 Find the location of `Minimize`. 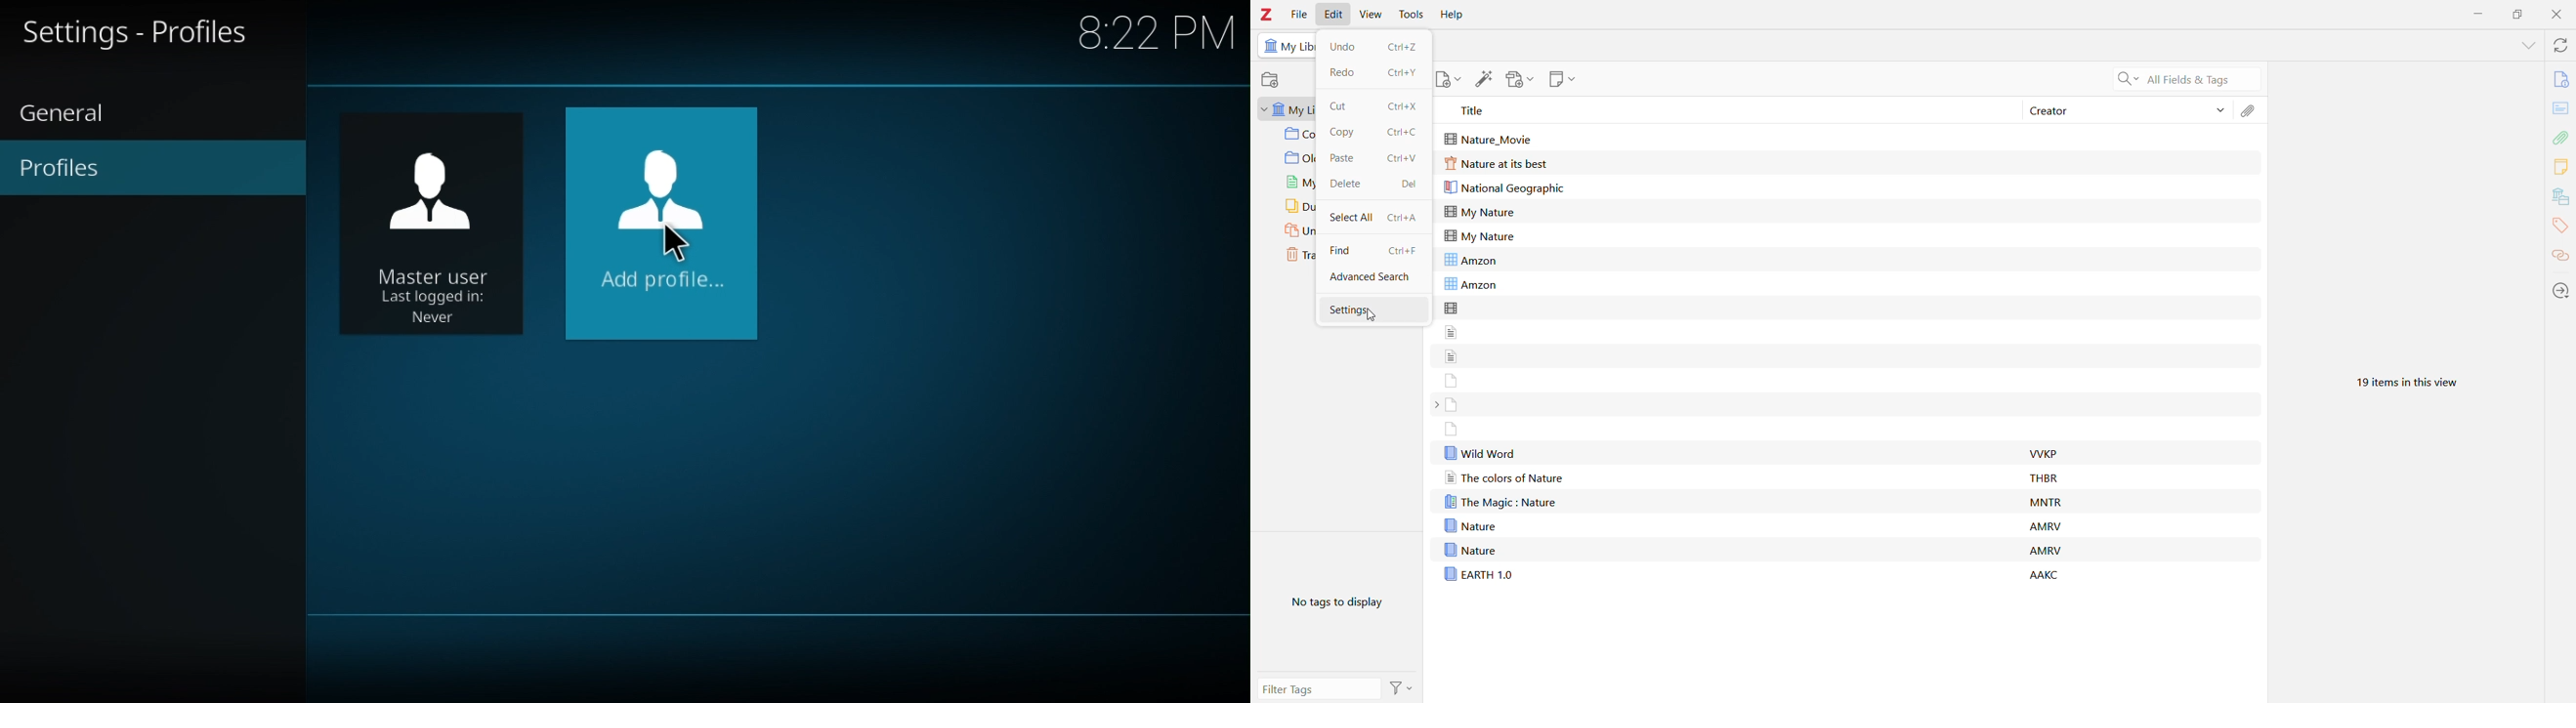

Minimize is located at coordinates (2480, 15).